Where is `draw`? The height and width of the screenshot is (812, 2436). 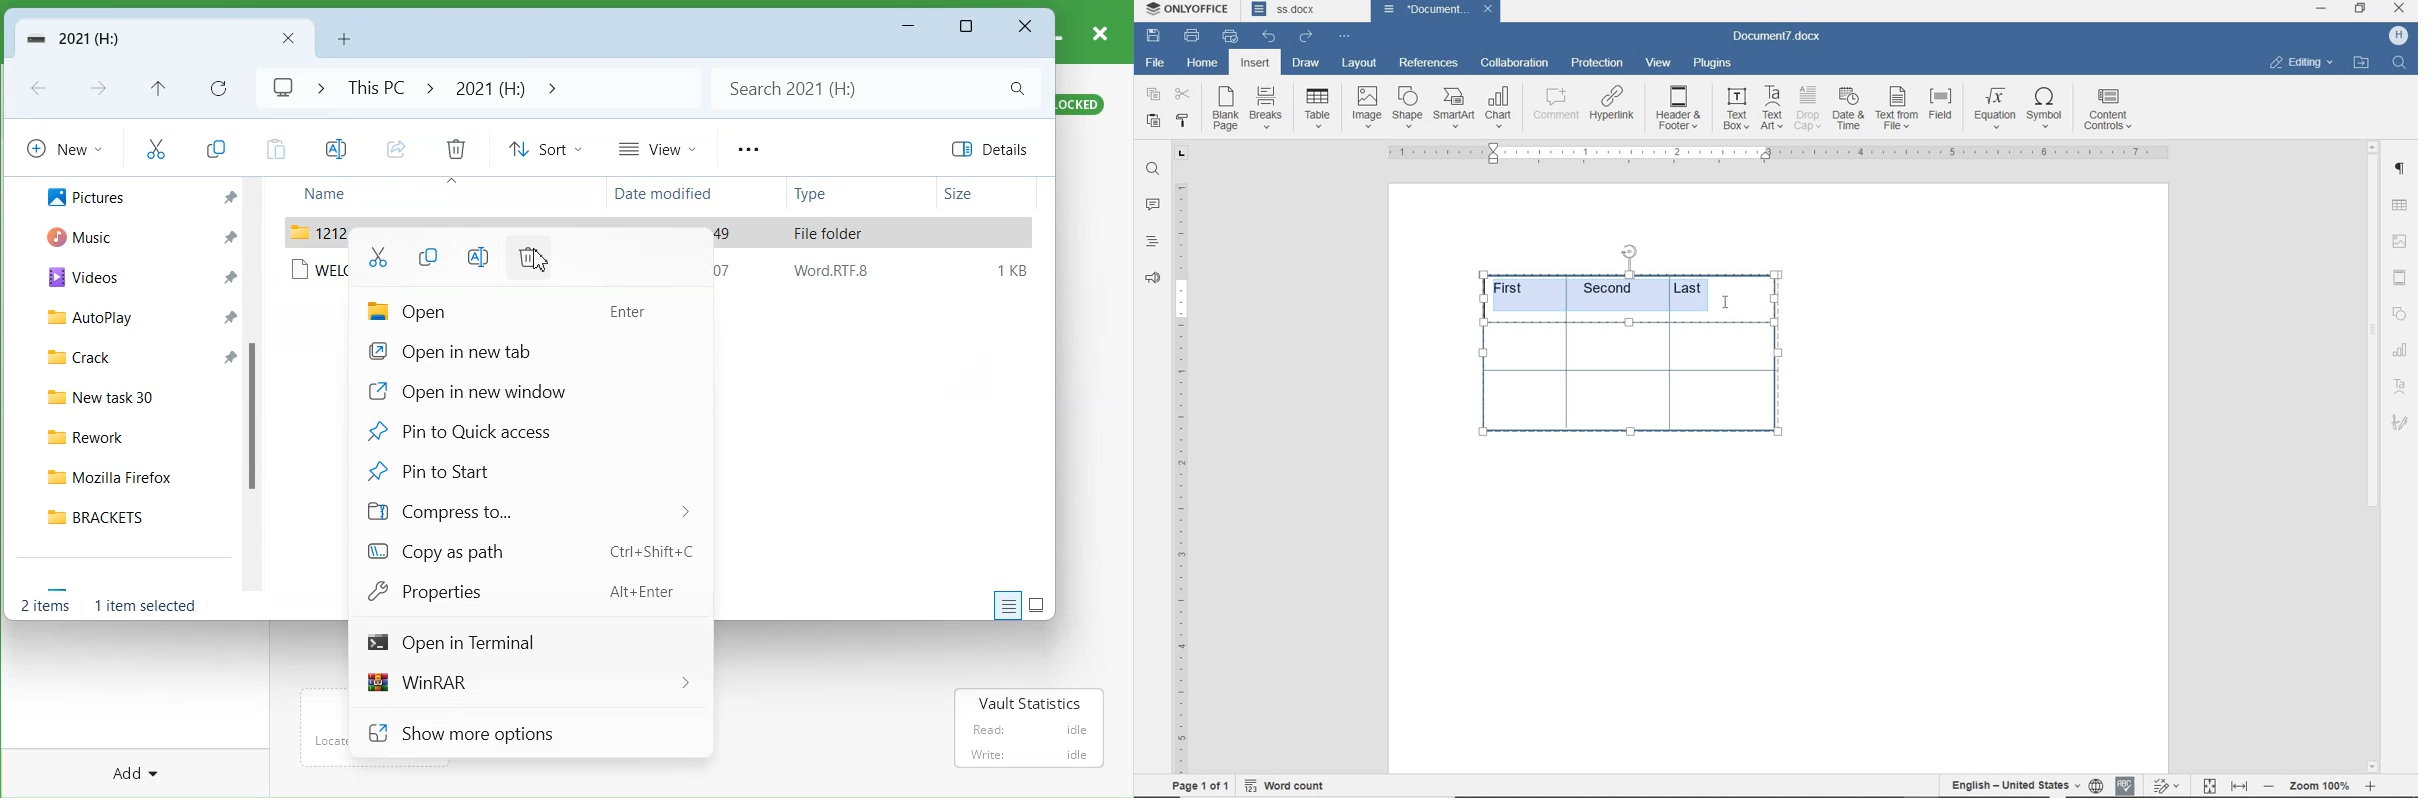 draw is located at coordinates (1304, 63).